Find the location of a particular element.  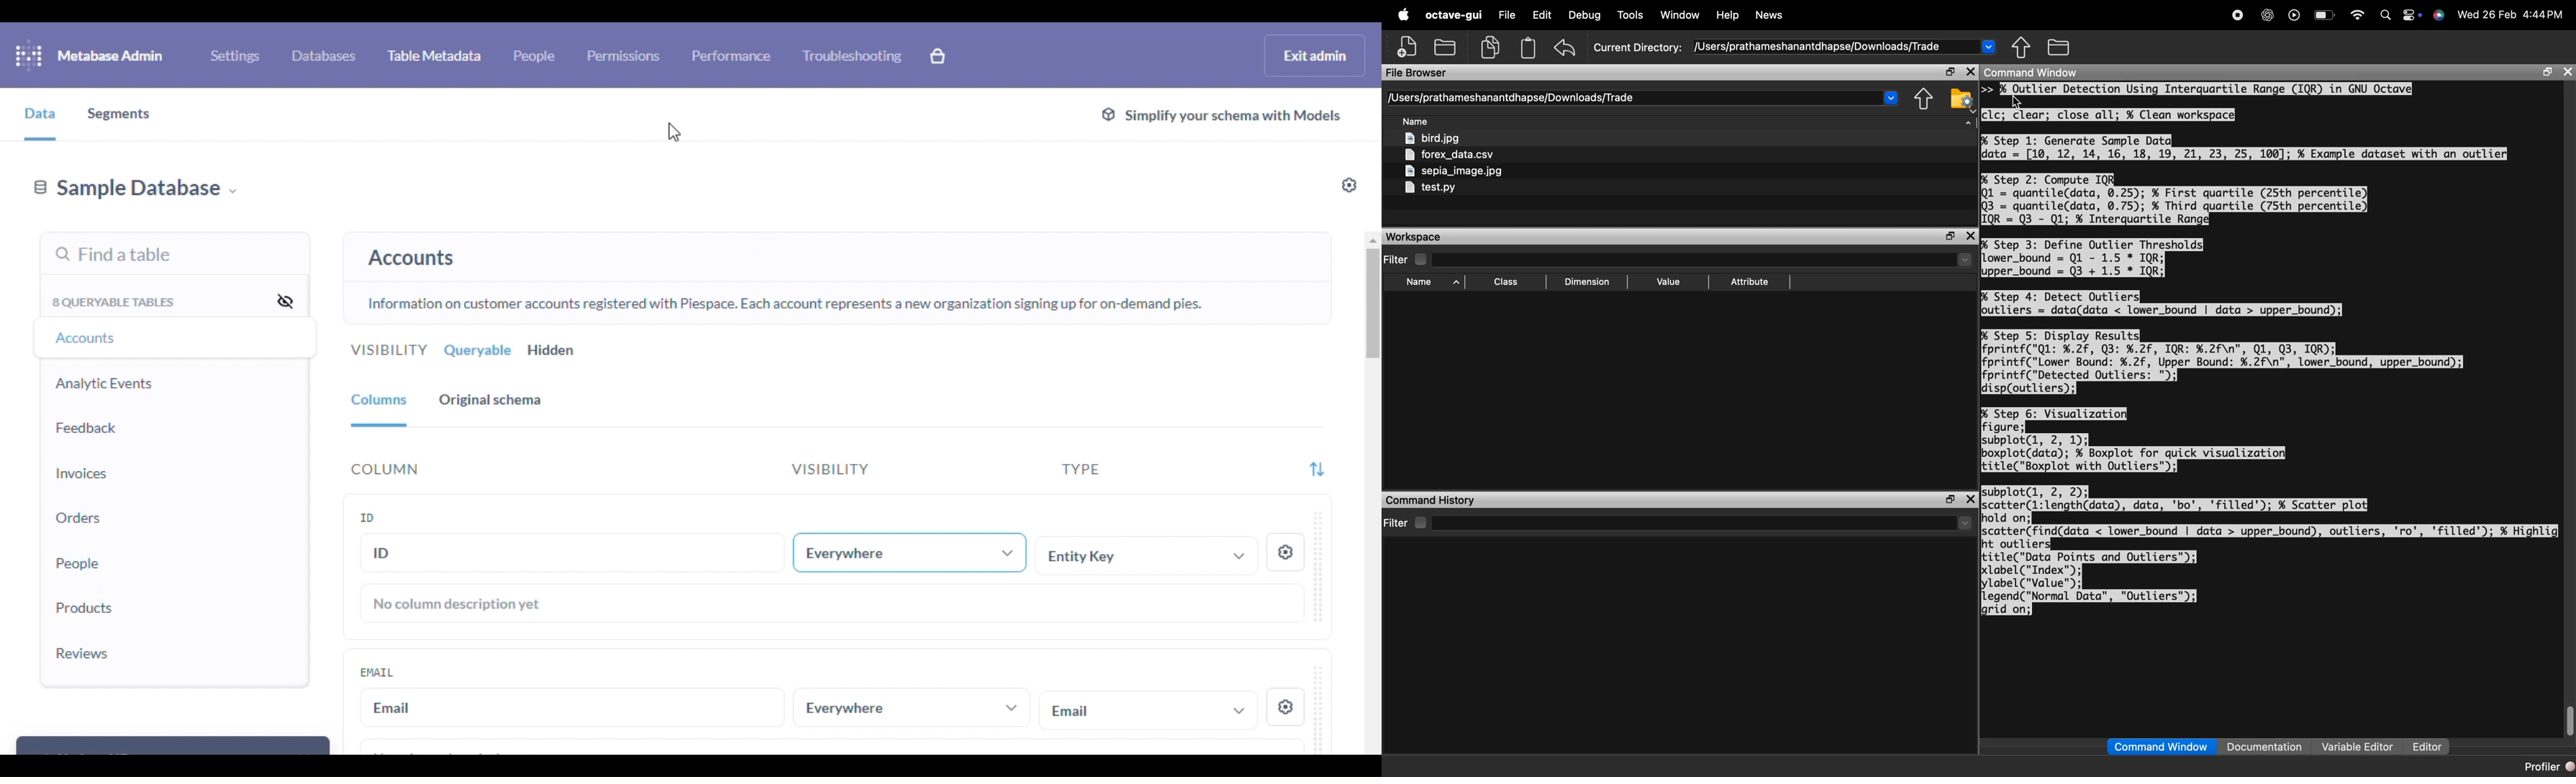

play is located at coordinates (2294, 17).